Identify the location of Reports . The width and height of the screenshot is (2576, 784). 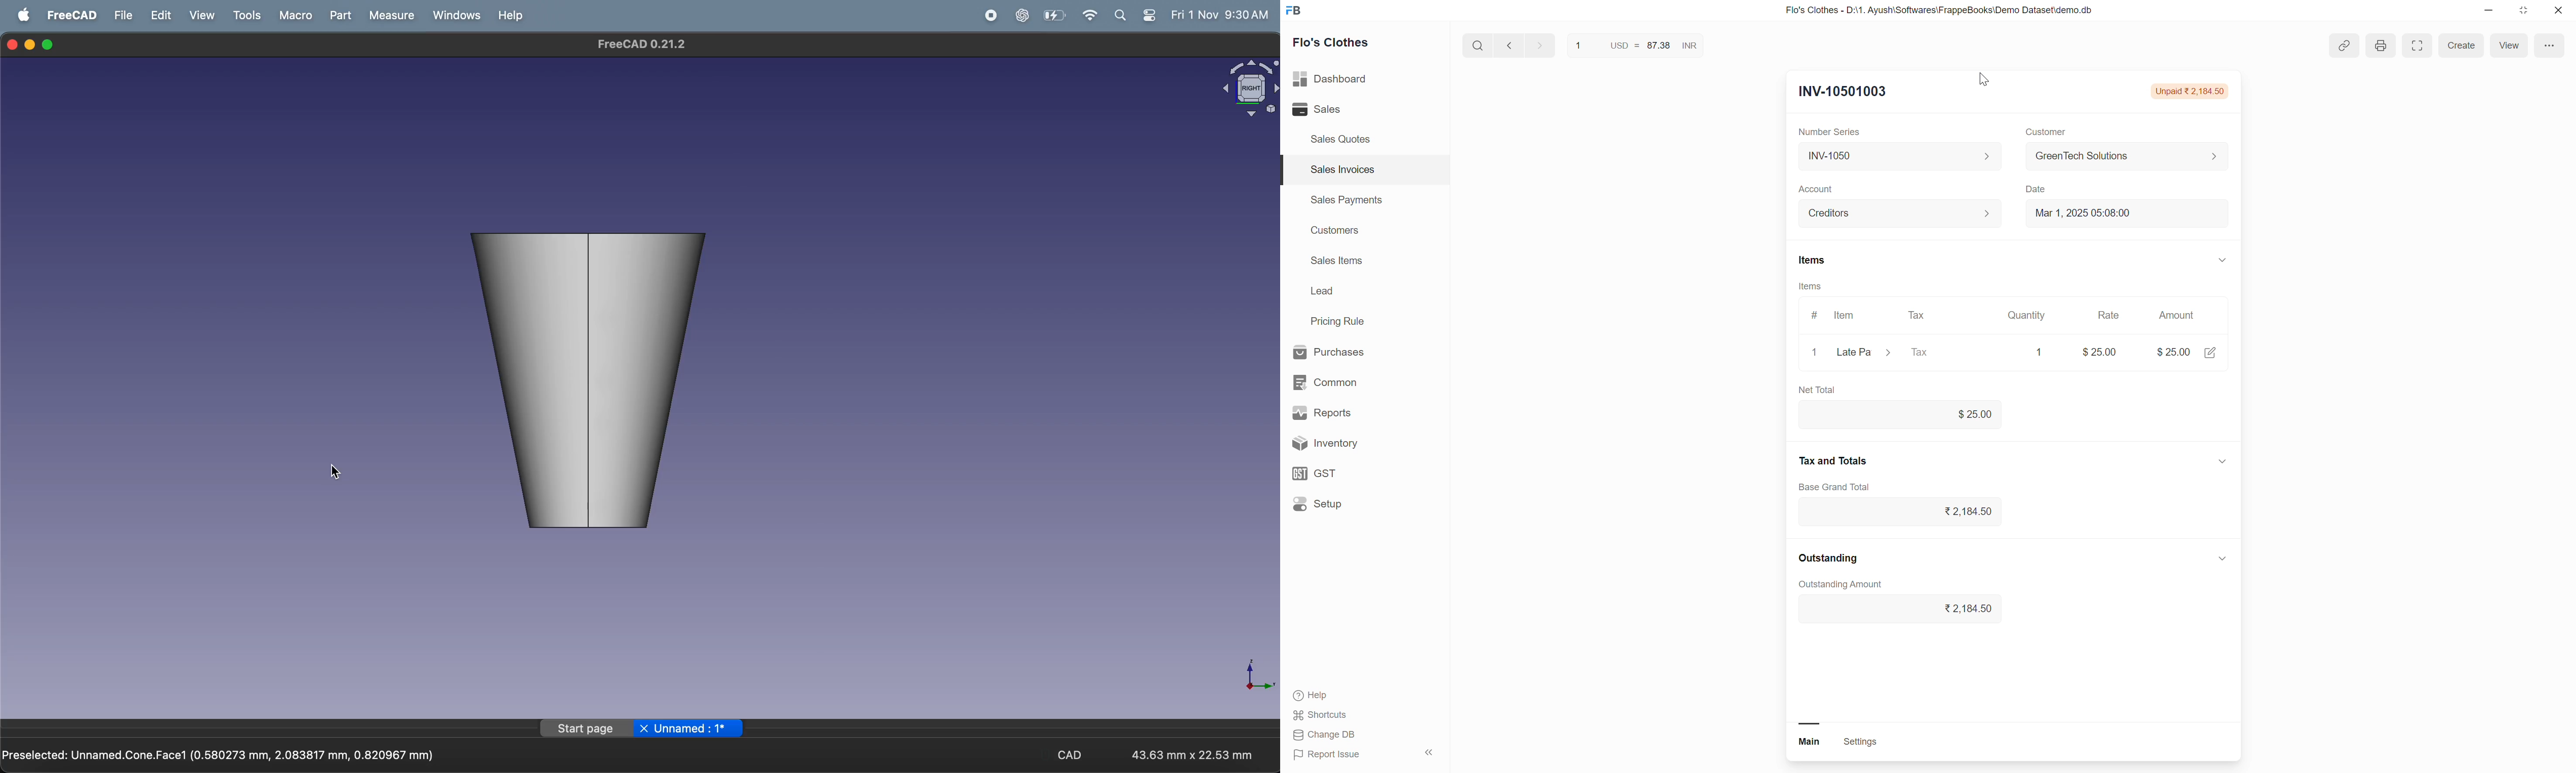
(1350, 411).